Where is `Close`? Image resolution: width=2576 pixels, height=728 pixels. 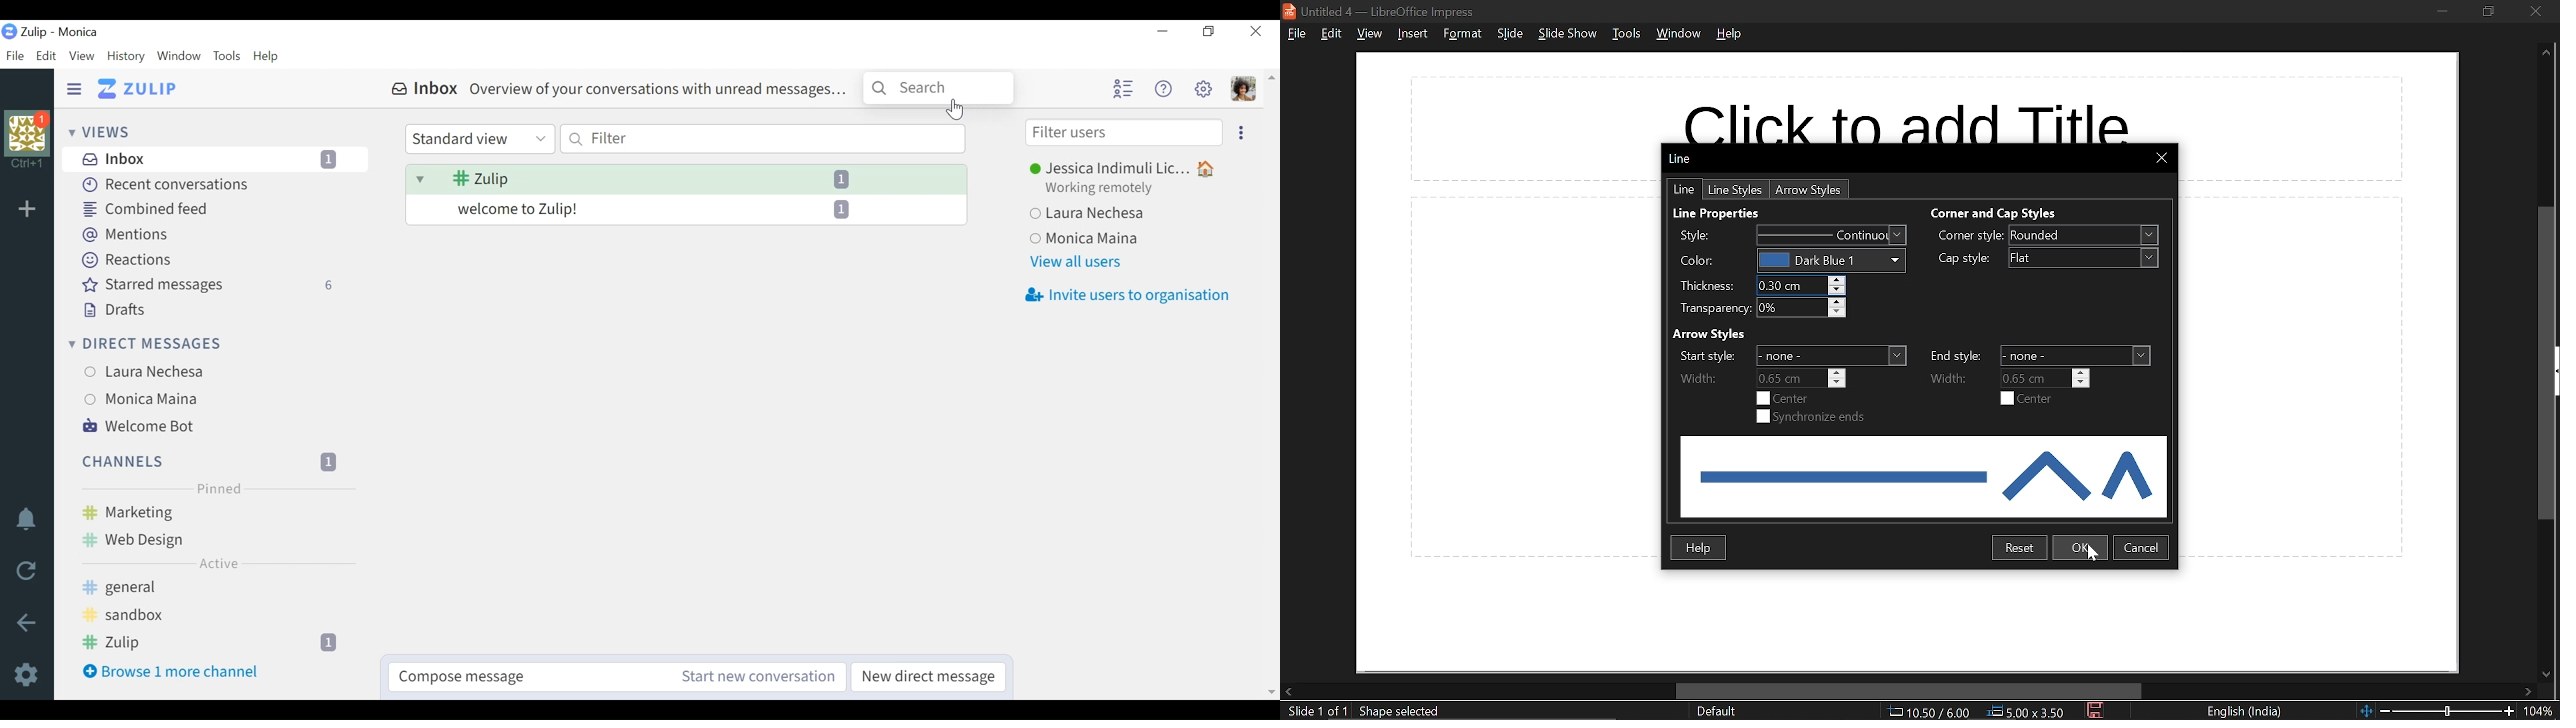 Close is located at coordinates (1255, 31).